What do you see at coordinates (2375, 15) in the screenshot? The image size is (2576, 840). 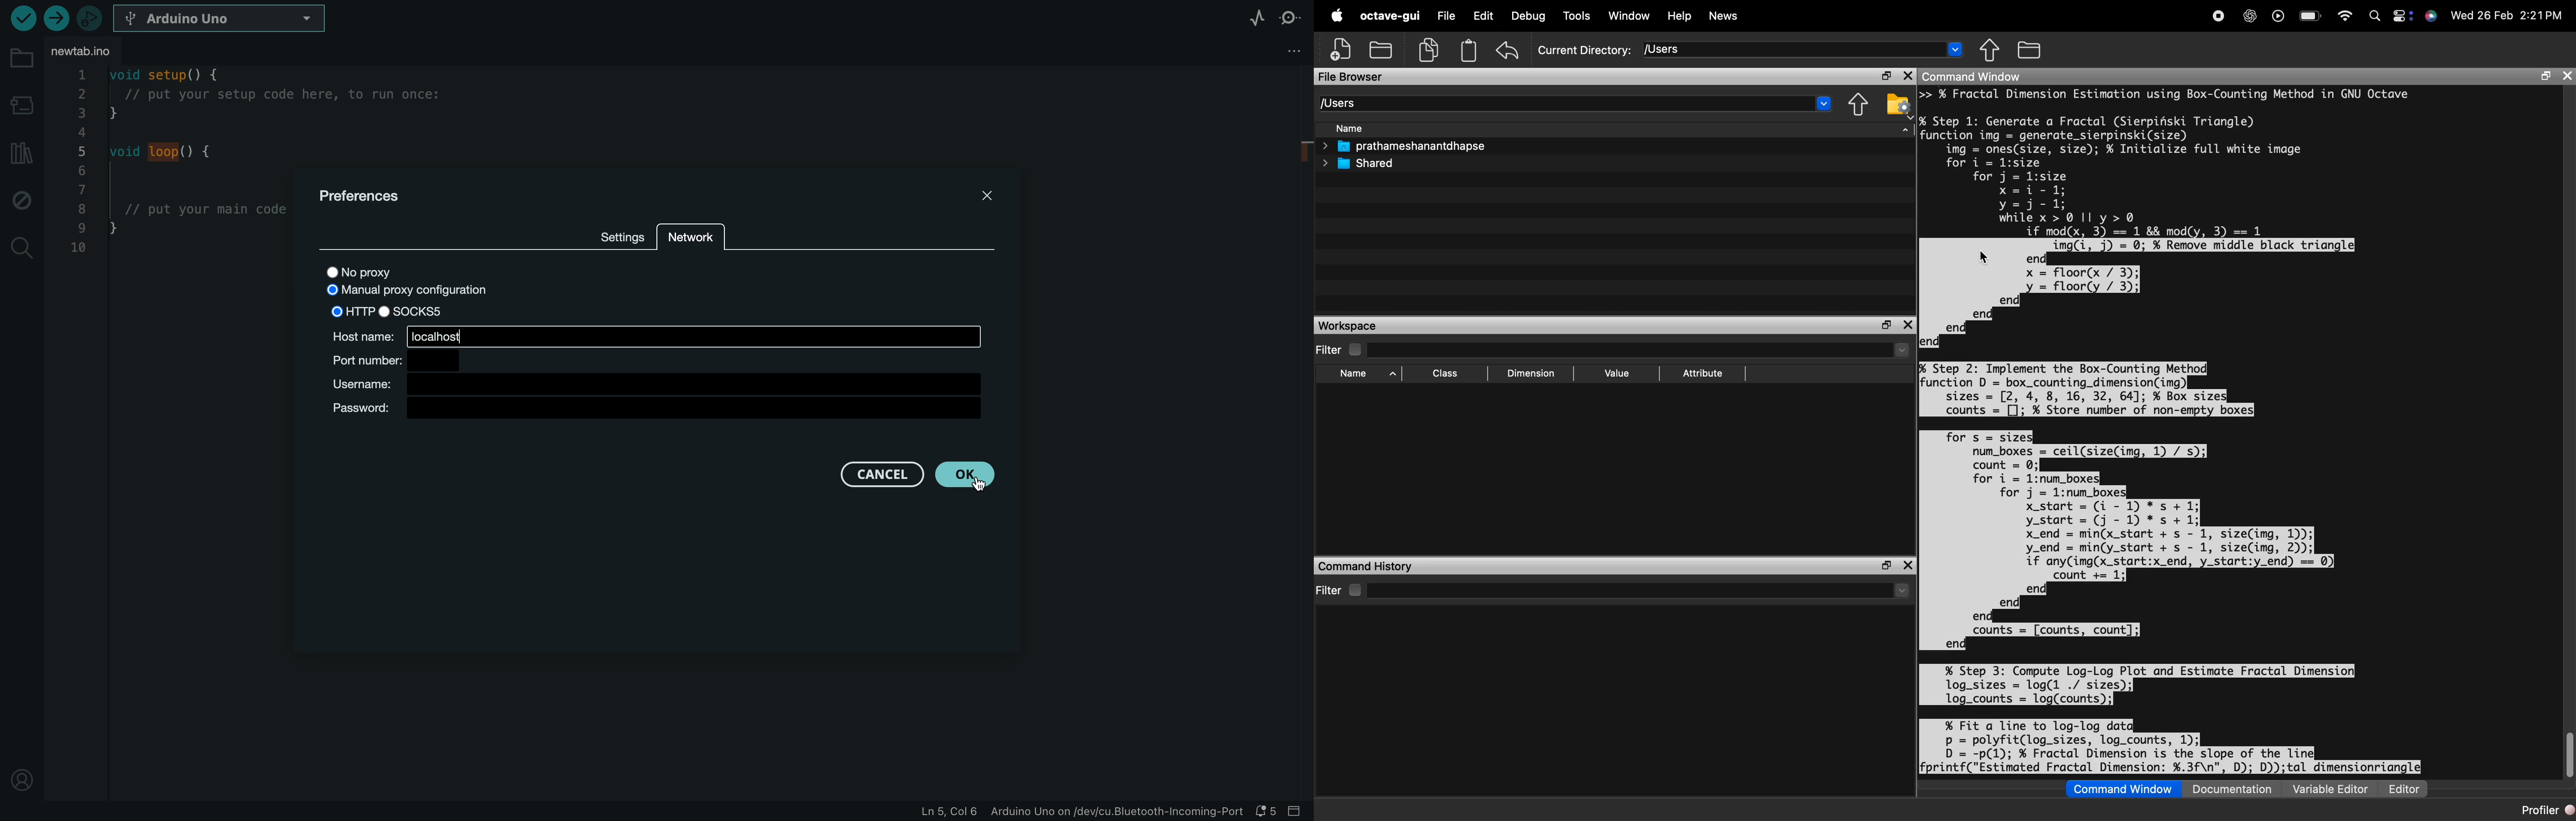 I see `search` at bounding box center [2375, 15].